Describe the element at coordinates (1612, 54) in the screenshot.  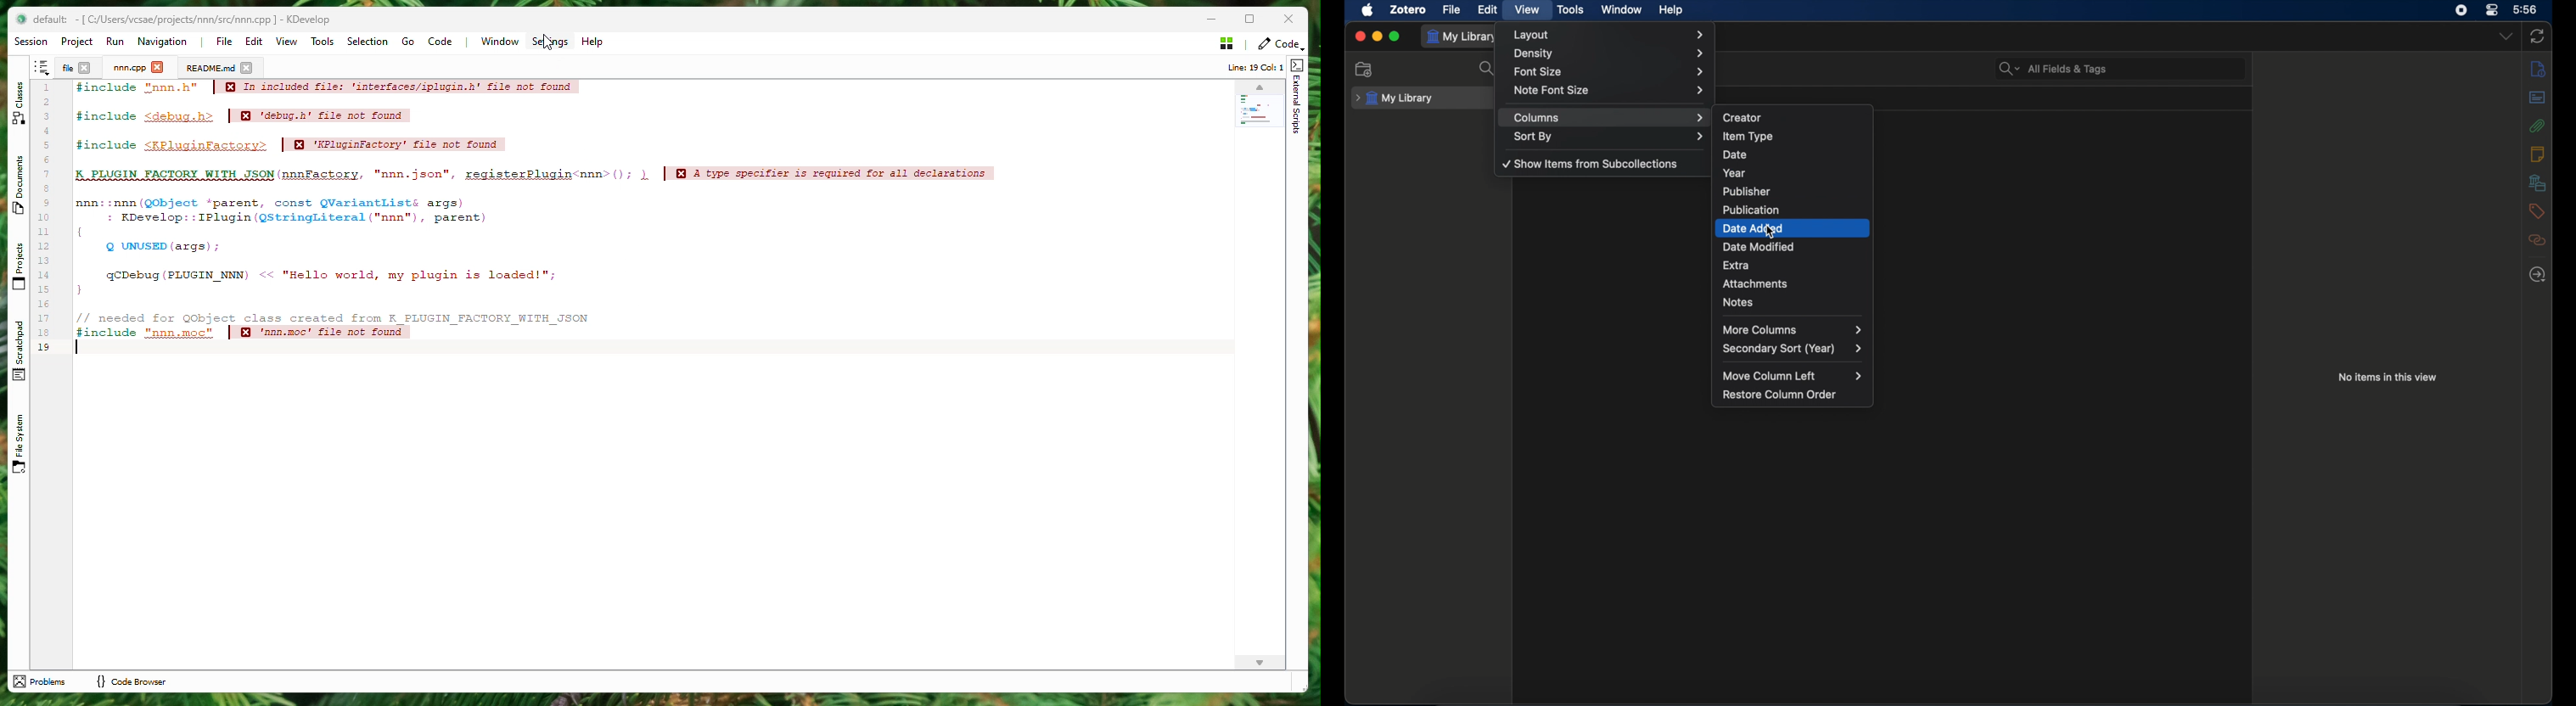
I see `density` at that location.